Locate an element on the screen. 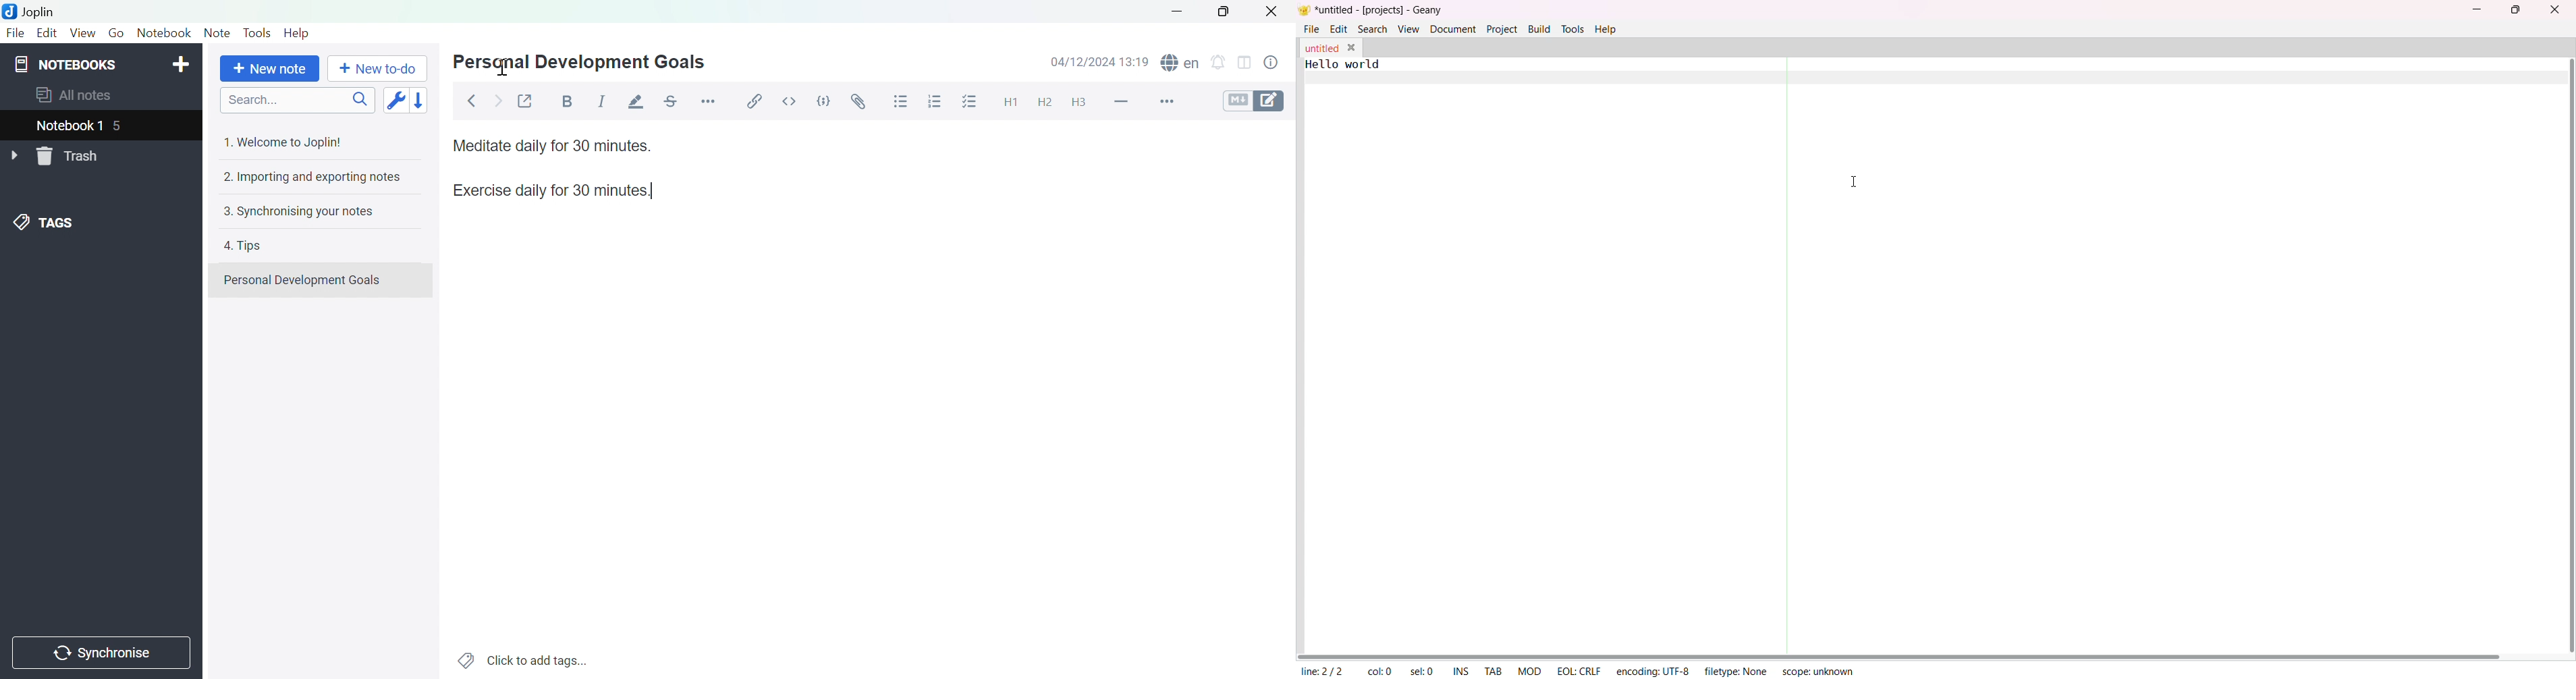 The width and height of the screenshot is (2576, 700). Toggle editor layout is located at coordinates (1244, 65).